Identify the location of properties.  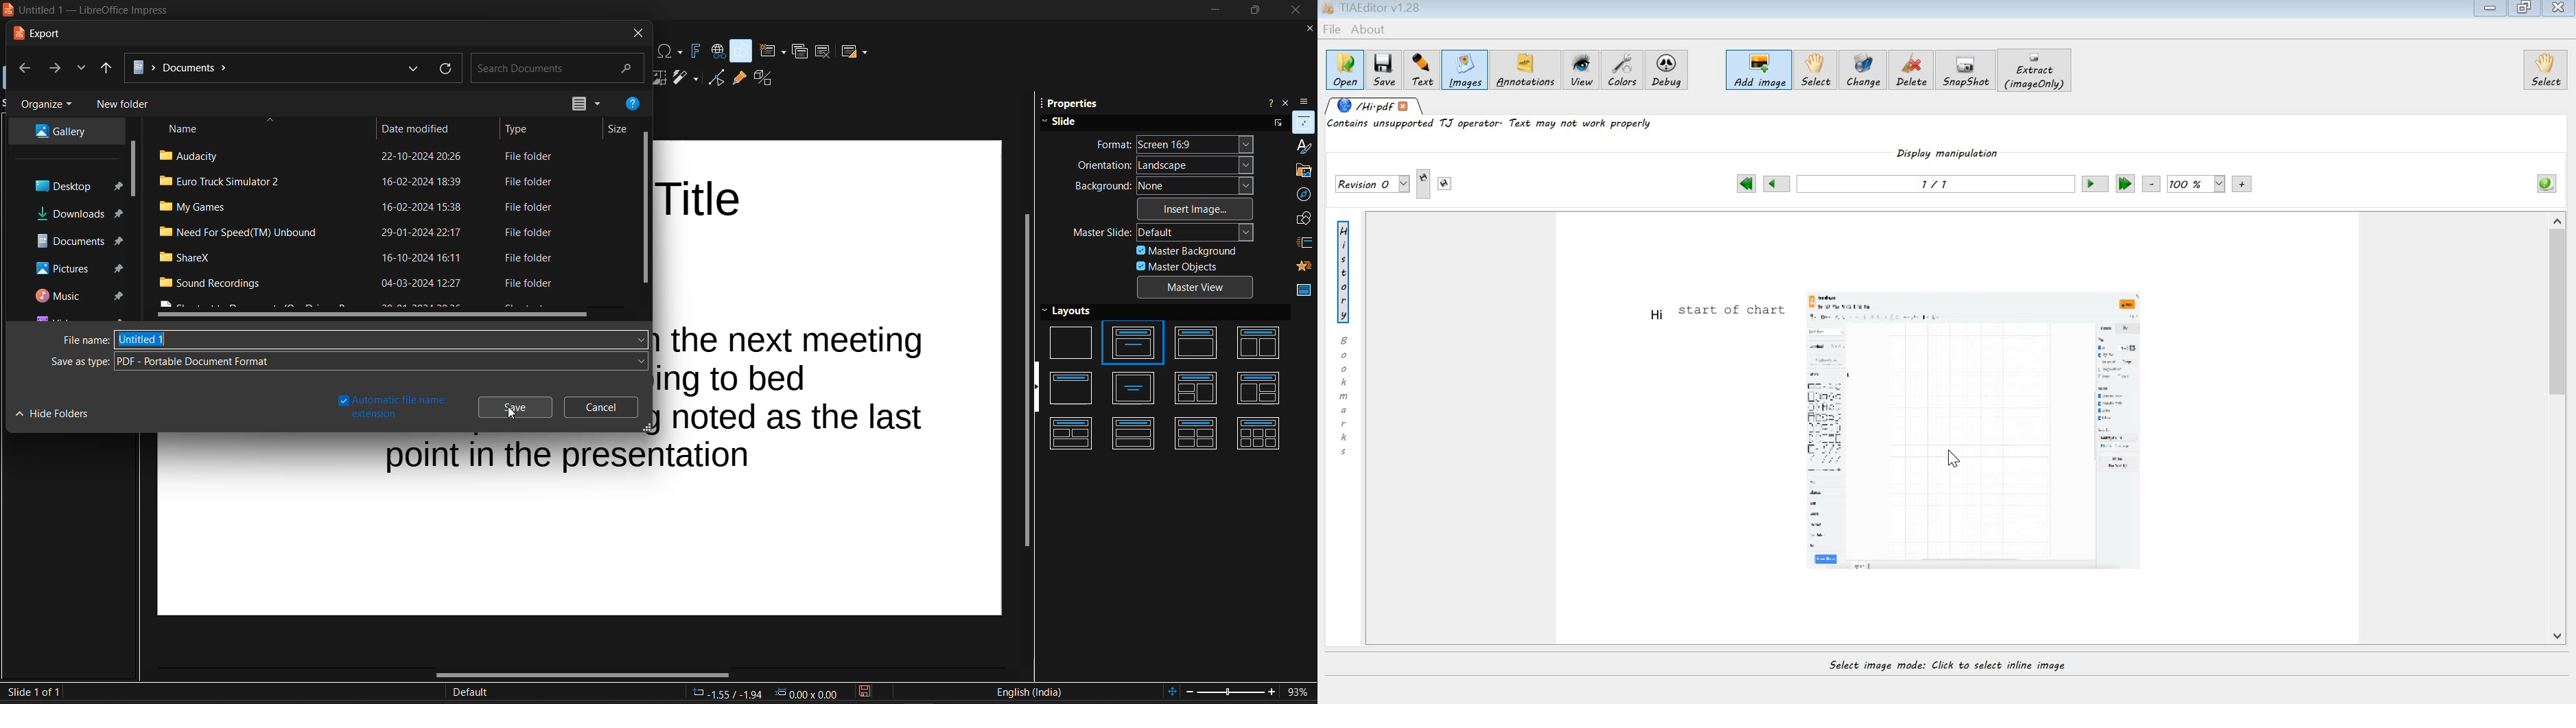
(1071, 104).